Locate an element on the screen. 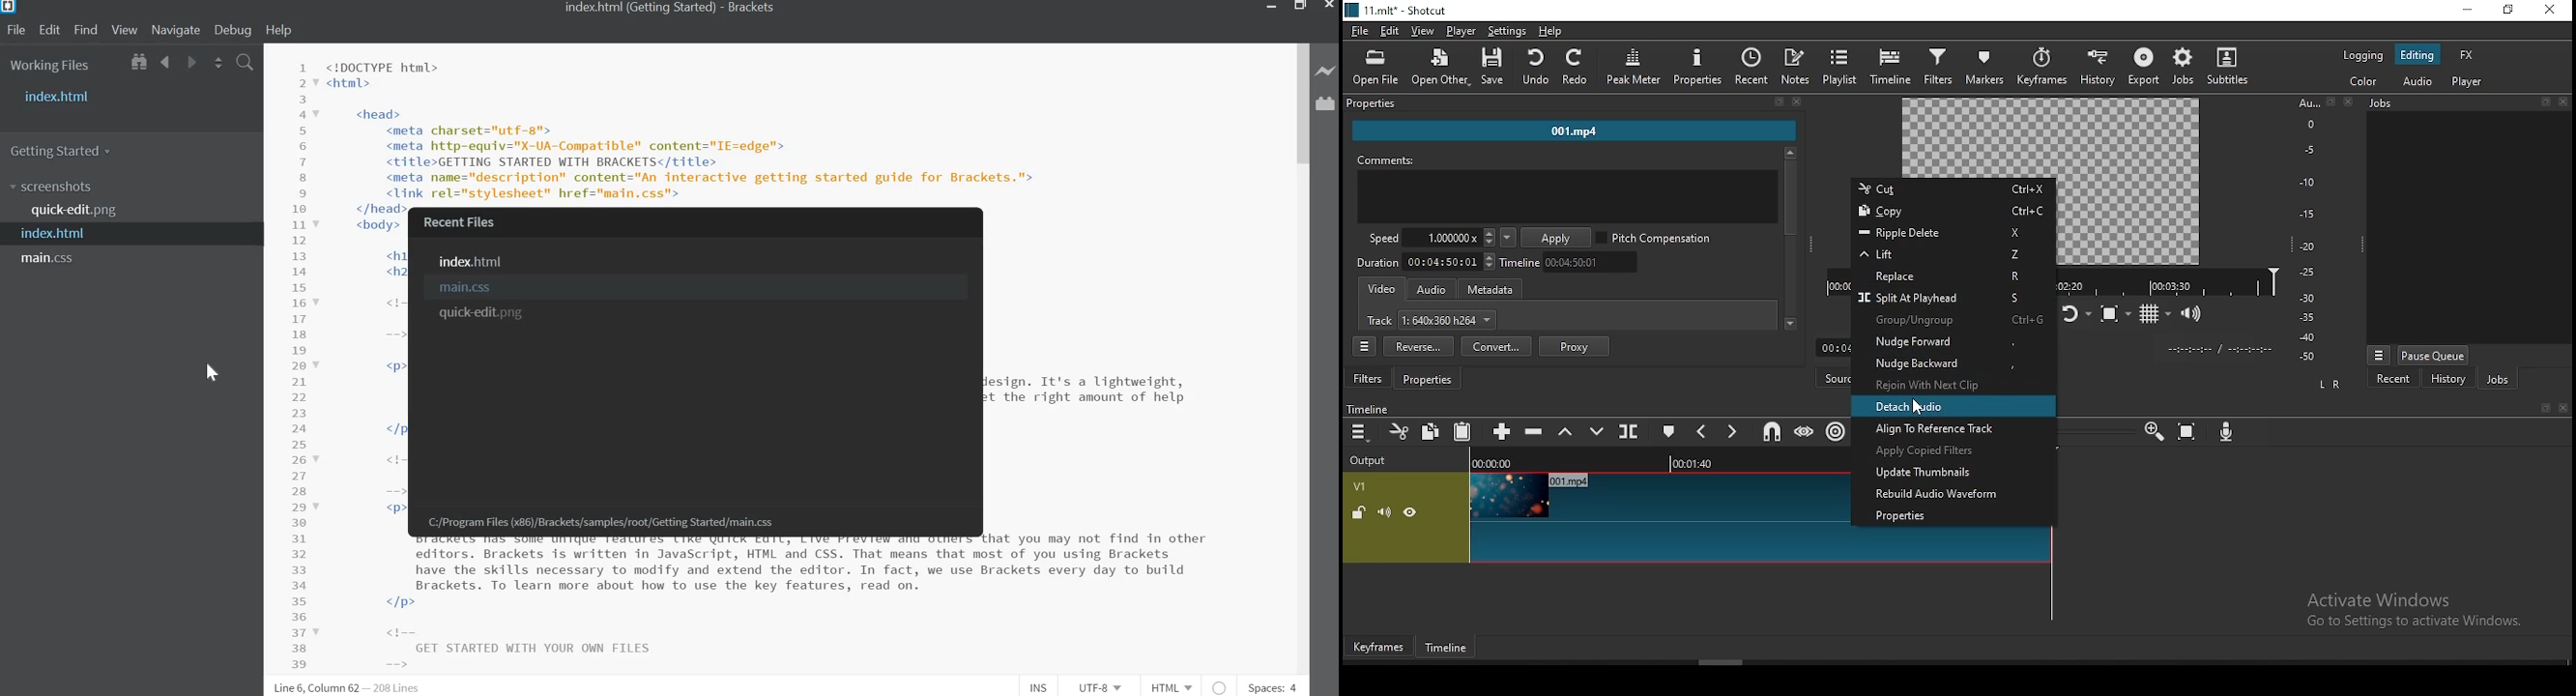 The width and height of the screenshot is (2576, 700). Editor Area is located at coordinates (775, 124).